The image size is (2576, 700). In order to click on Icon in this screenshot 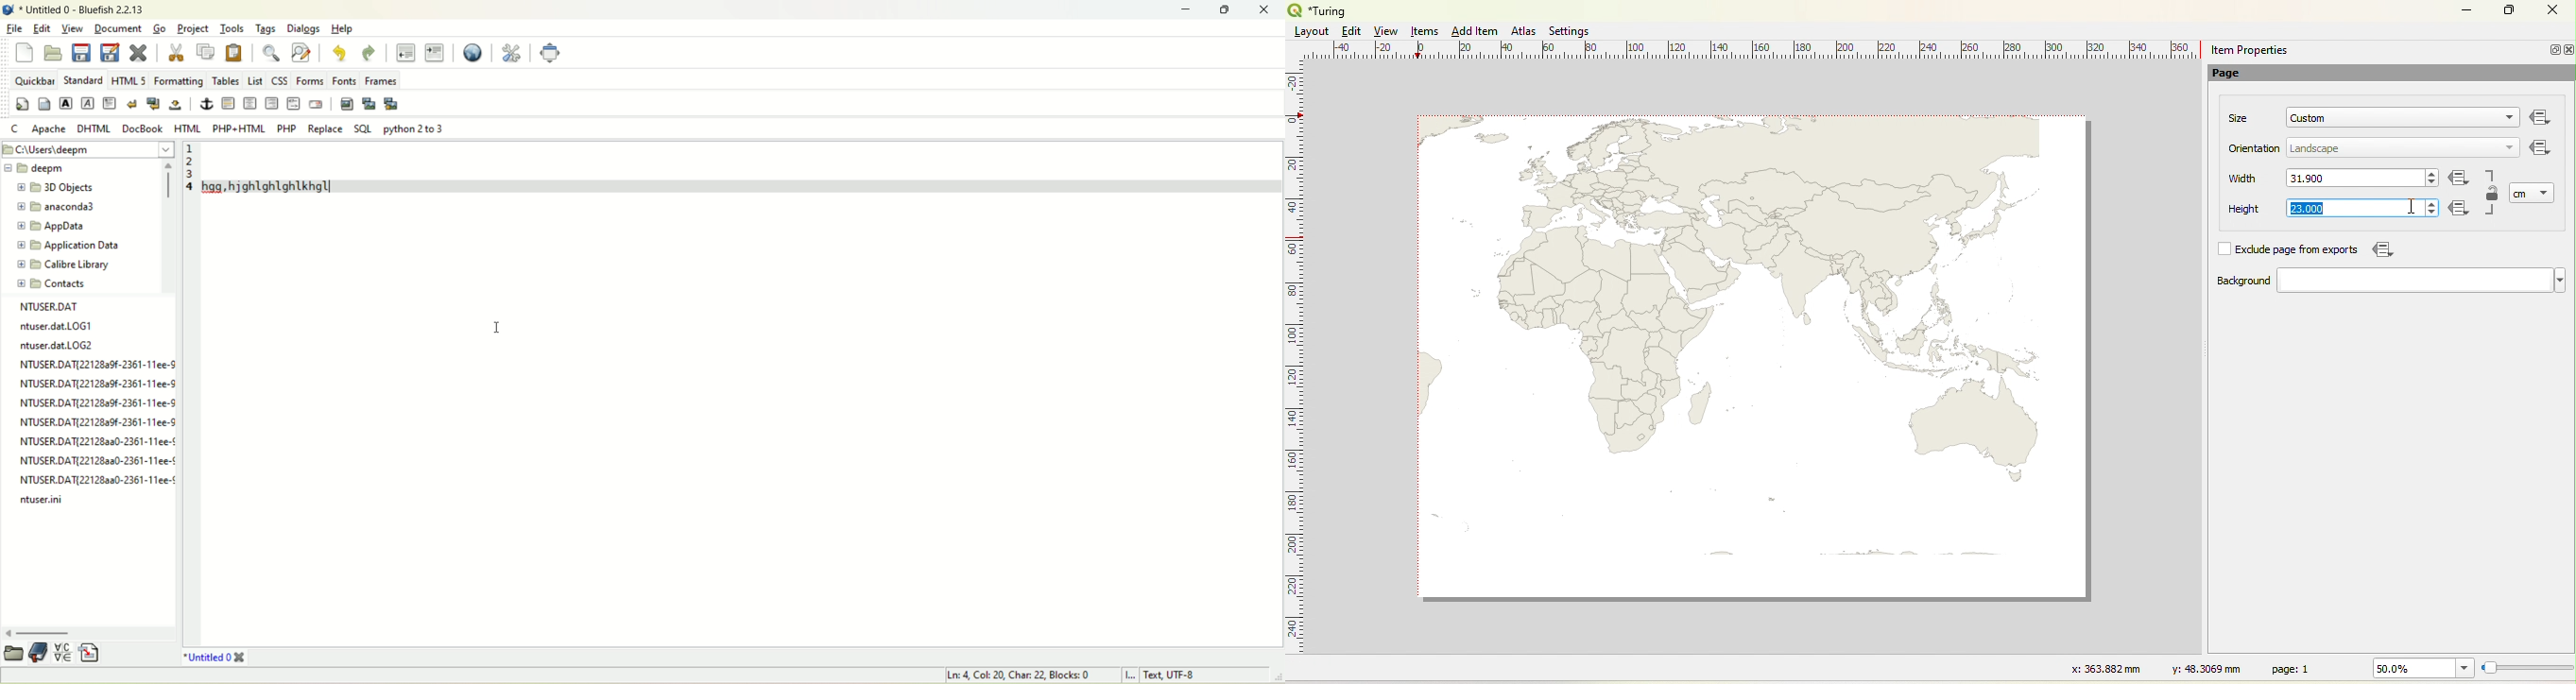, I will do `click(2460, 180)`.